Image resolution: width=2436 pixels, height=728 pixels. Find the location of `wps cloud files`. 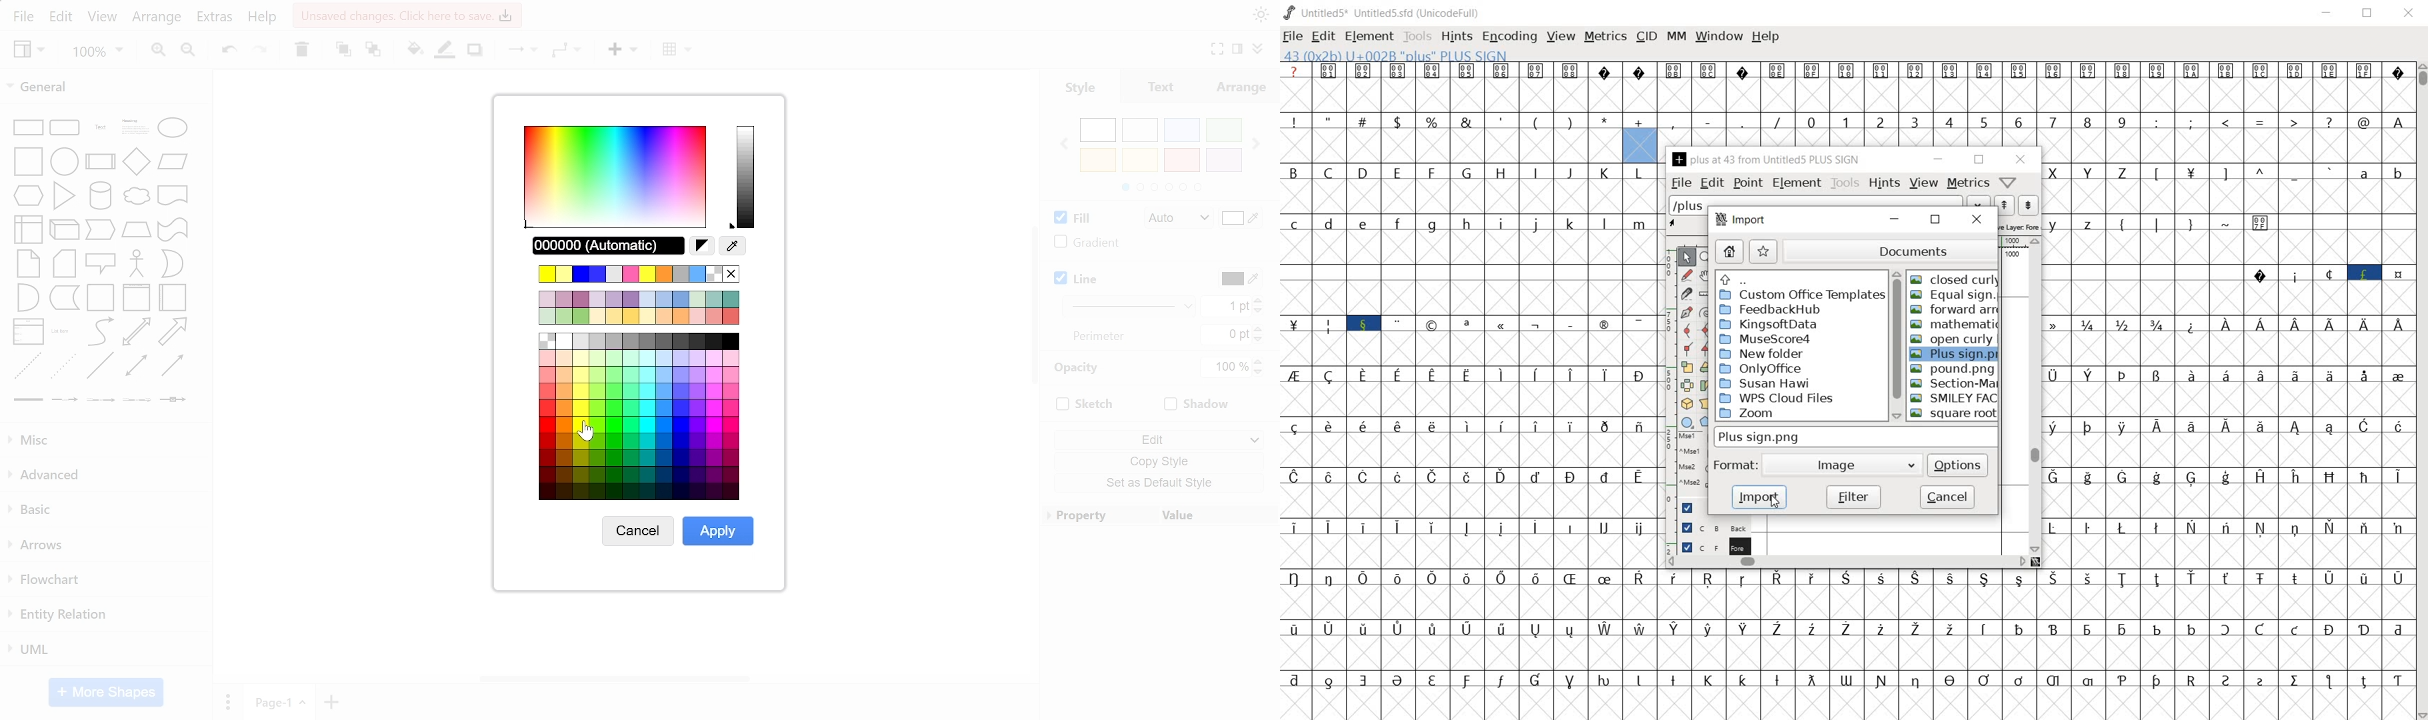

wps cloud files is located at coordinates (1779, 397).